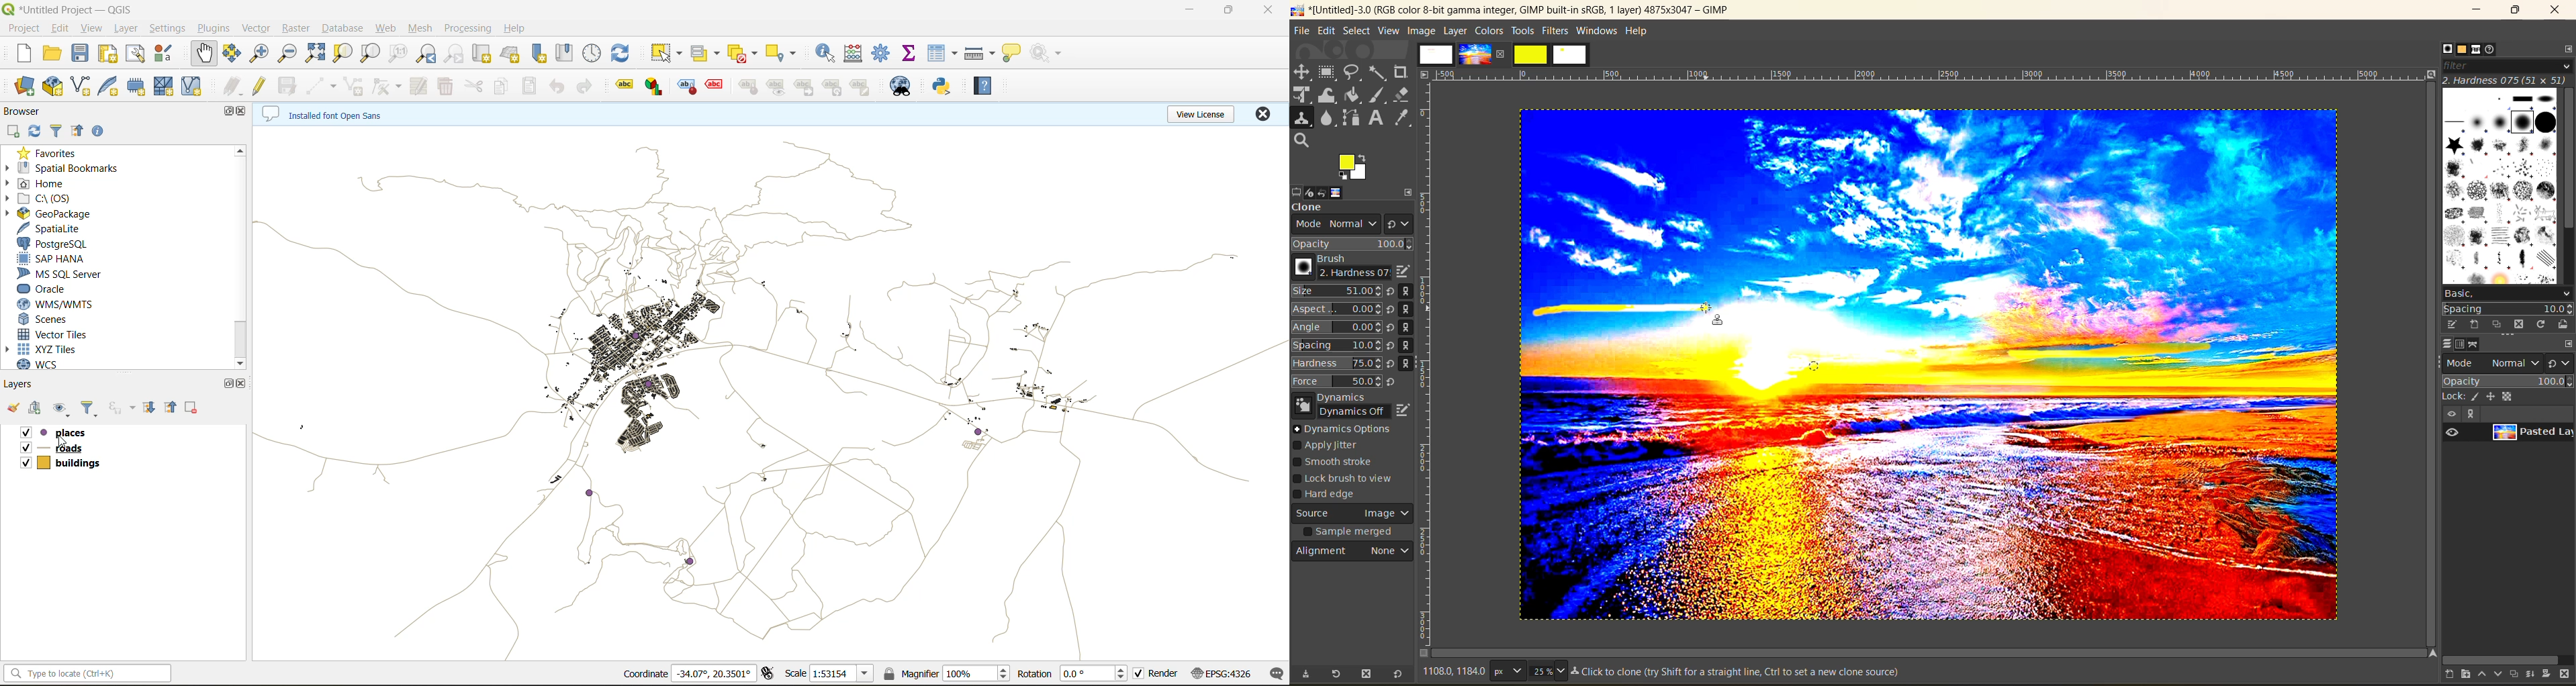 The height and width of the screenshot is (700, 2576). What do you see at coordinates (1420, 30) in the screenshot?
I see `image` at bounding box center [1420, 30].